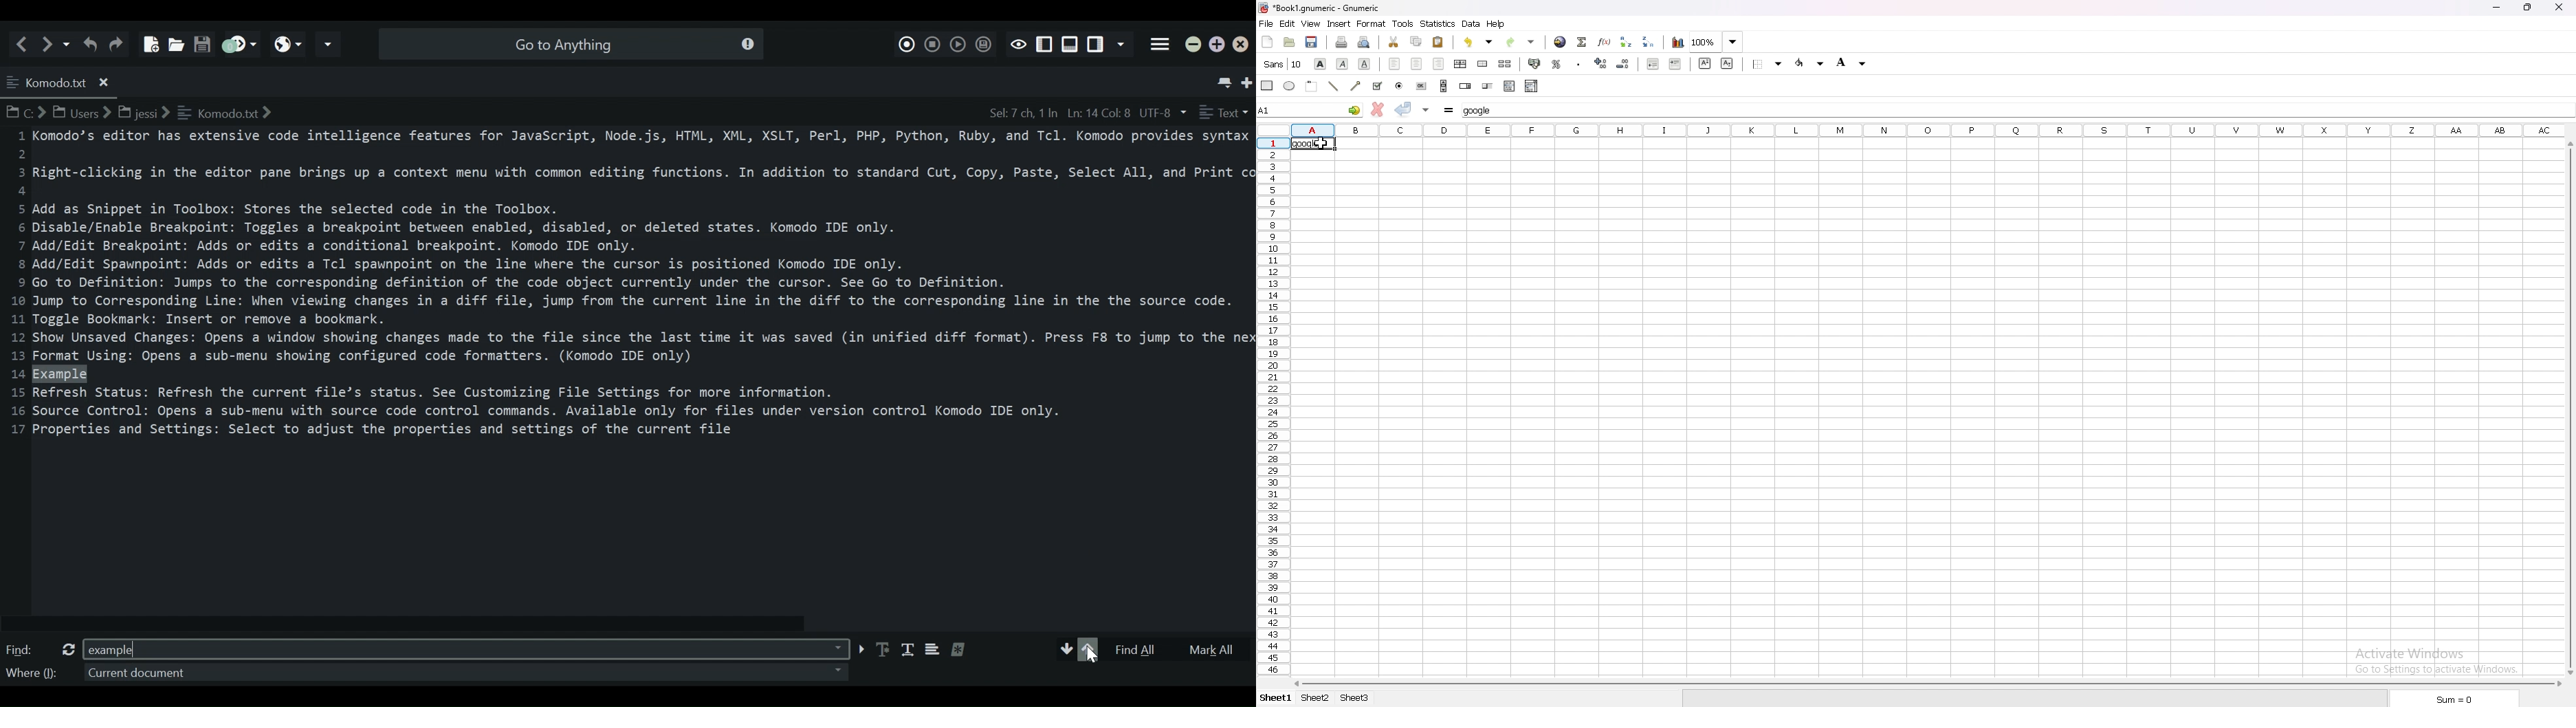 The image size is (2576, 728). What do you see at coordinates (1350, 9) in the screenshot?
I see `file name` at bounding box center [1350, 9].